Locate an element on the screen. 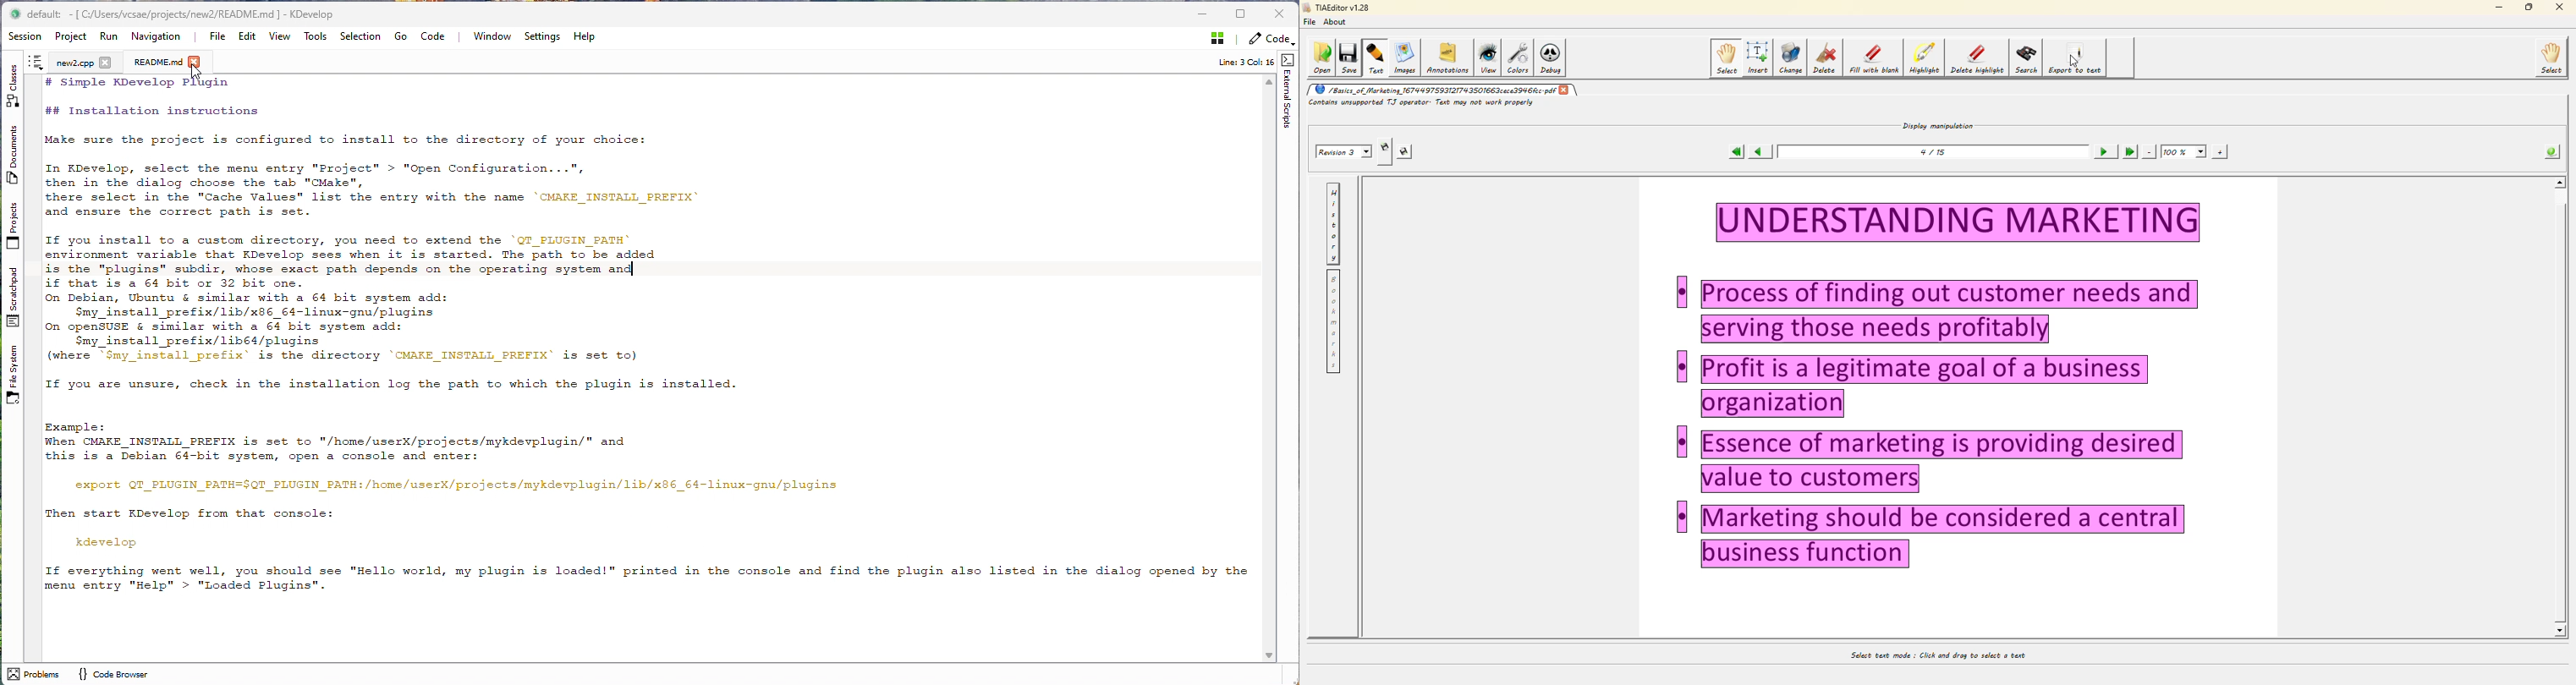 The image size is (2576, 700). Navigation is located at coordinates (157, 37).